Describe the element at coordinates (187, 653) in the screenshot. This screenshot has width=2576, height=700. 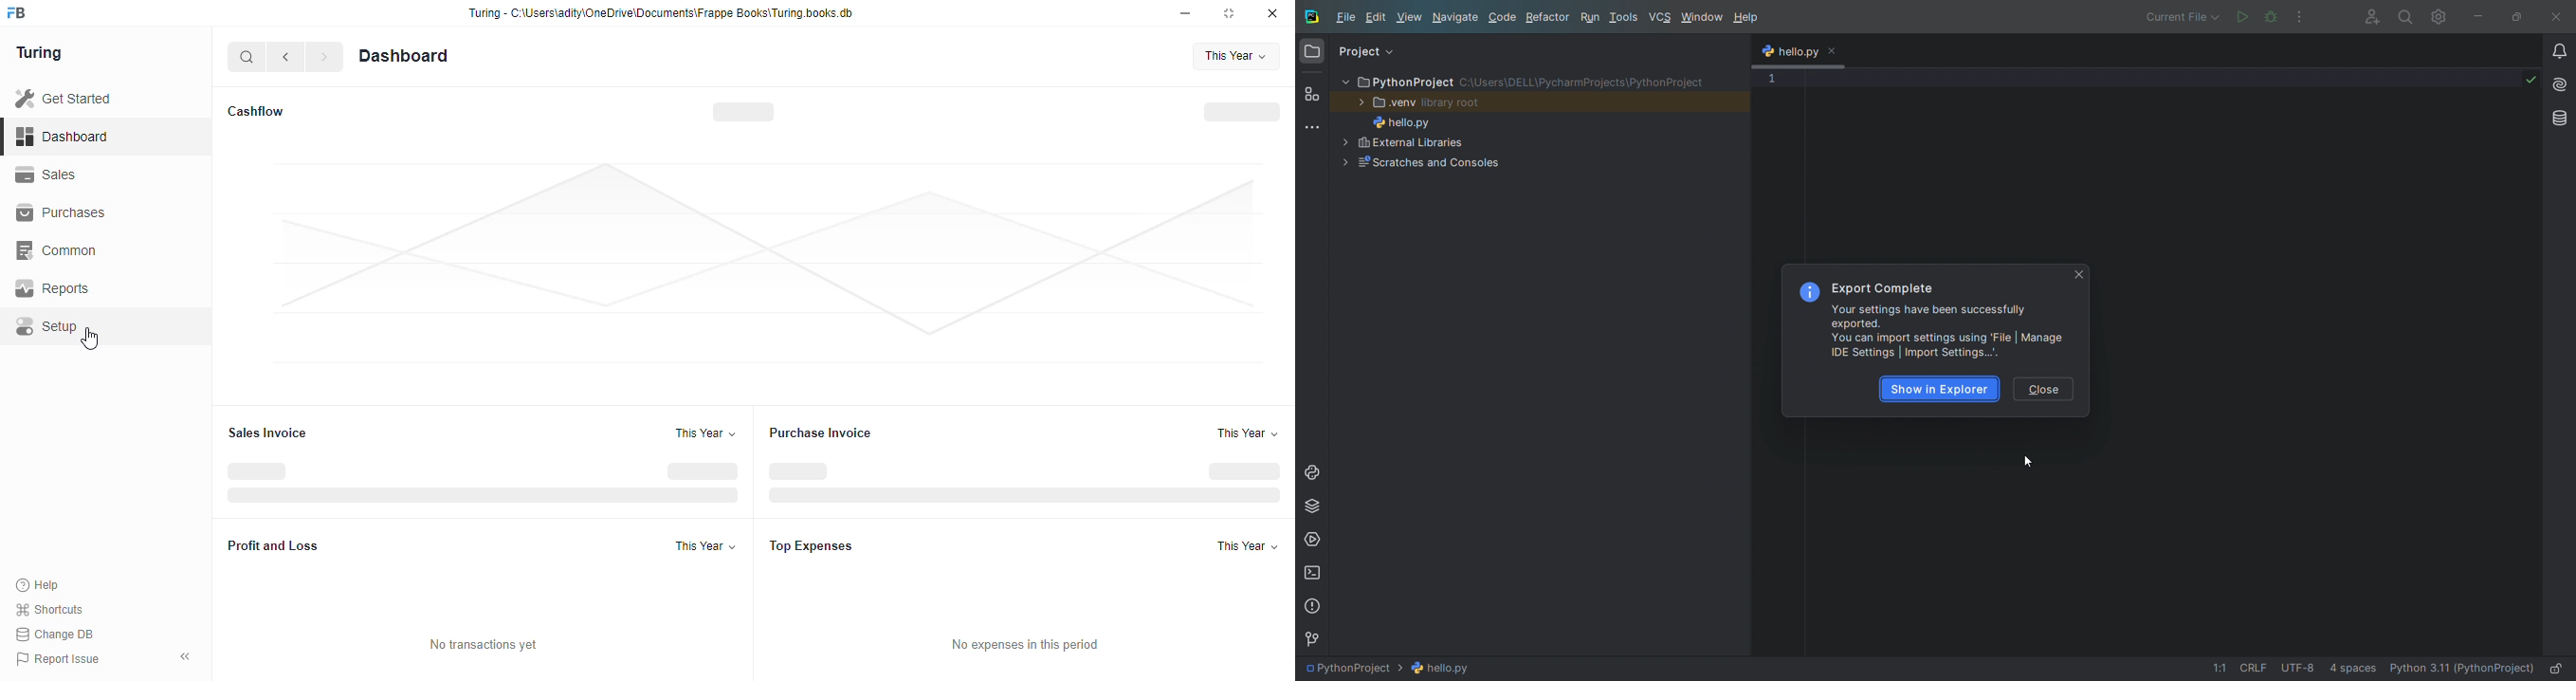
I see `collapse` at that location.